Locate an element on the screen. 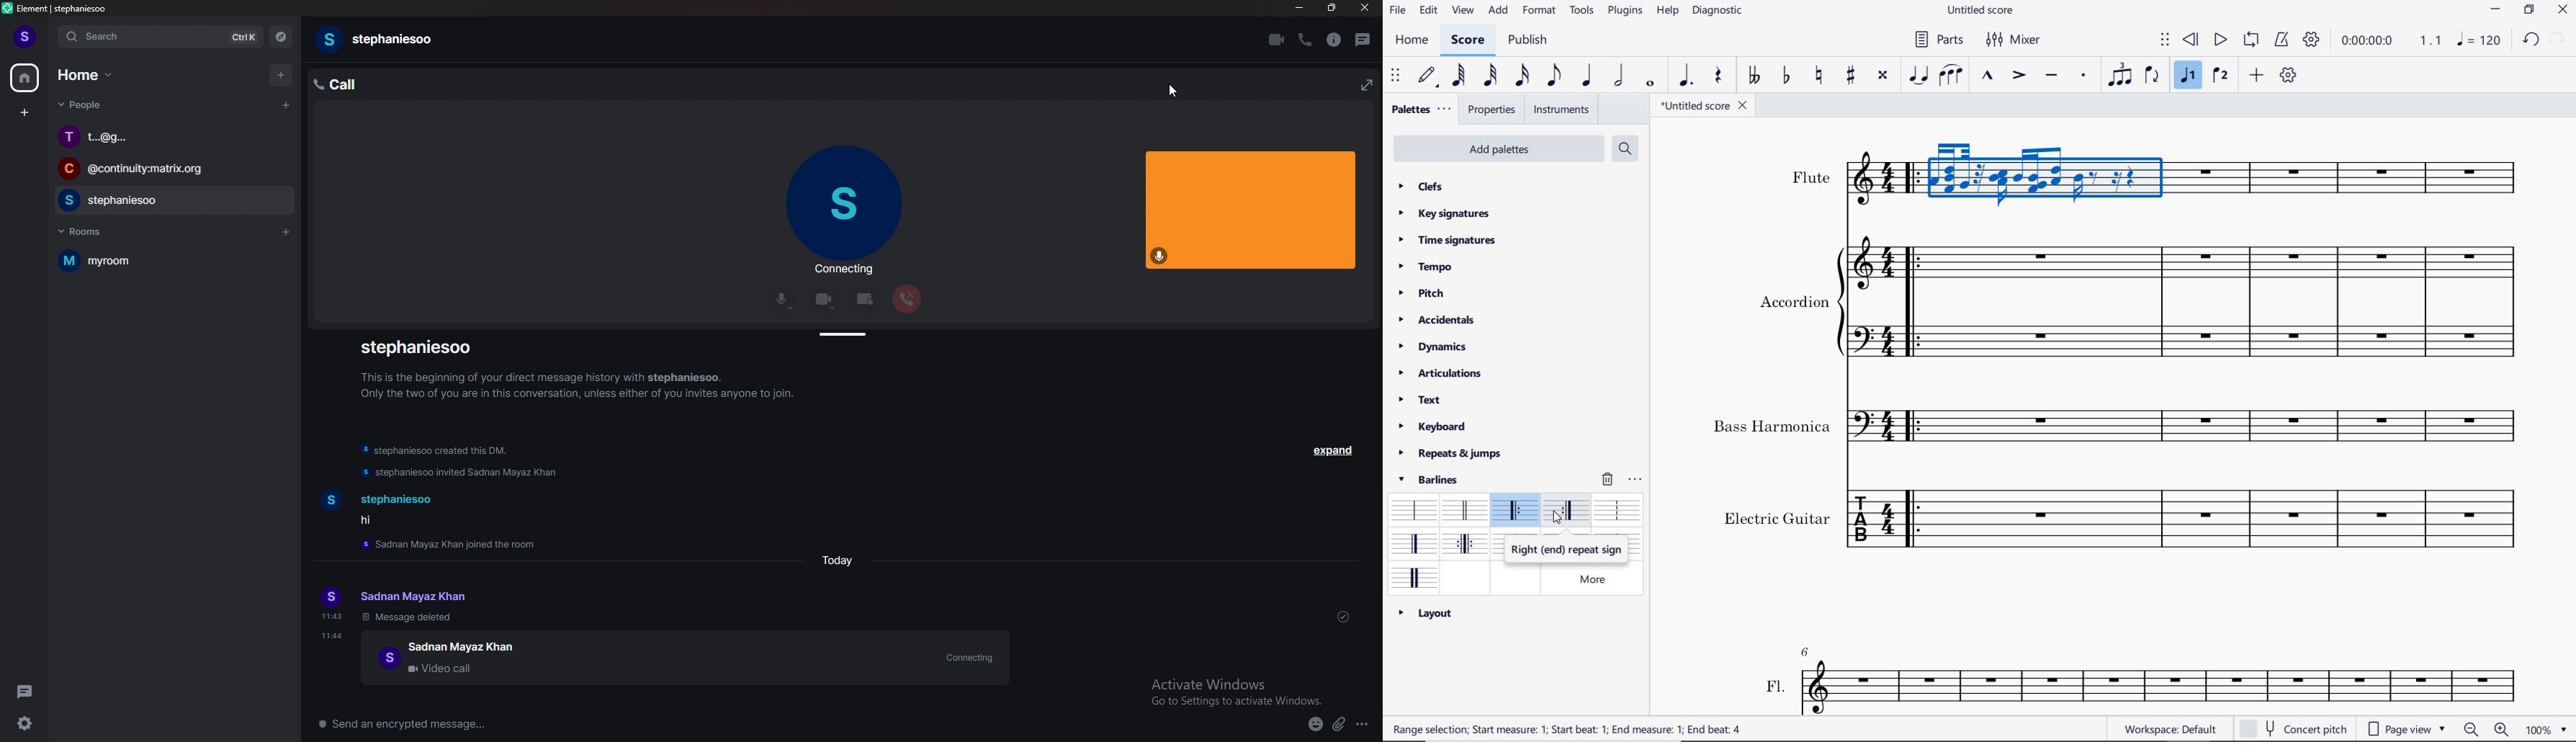  select to move is located at coordinates (1395, 76).